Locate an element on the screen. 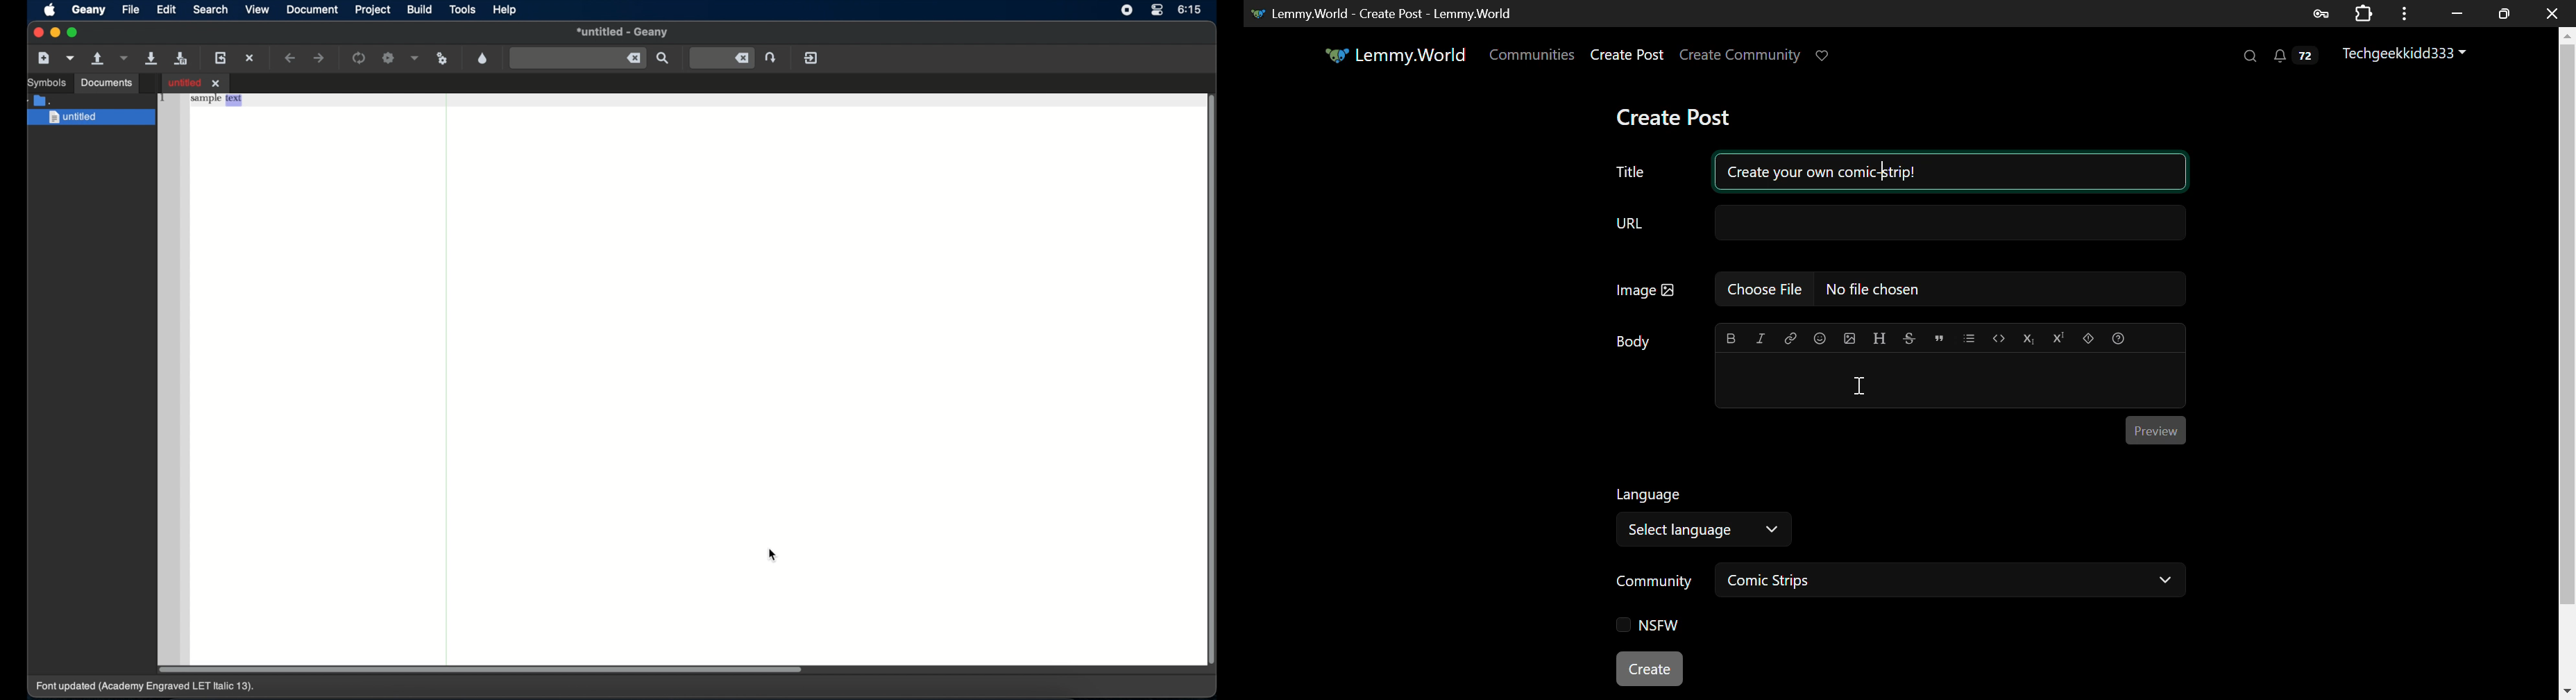 This screenshot has height=700, width=2576. navigate backward a location is located at coordinates (291, 58).